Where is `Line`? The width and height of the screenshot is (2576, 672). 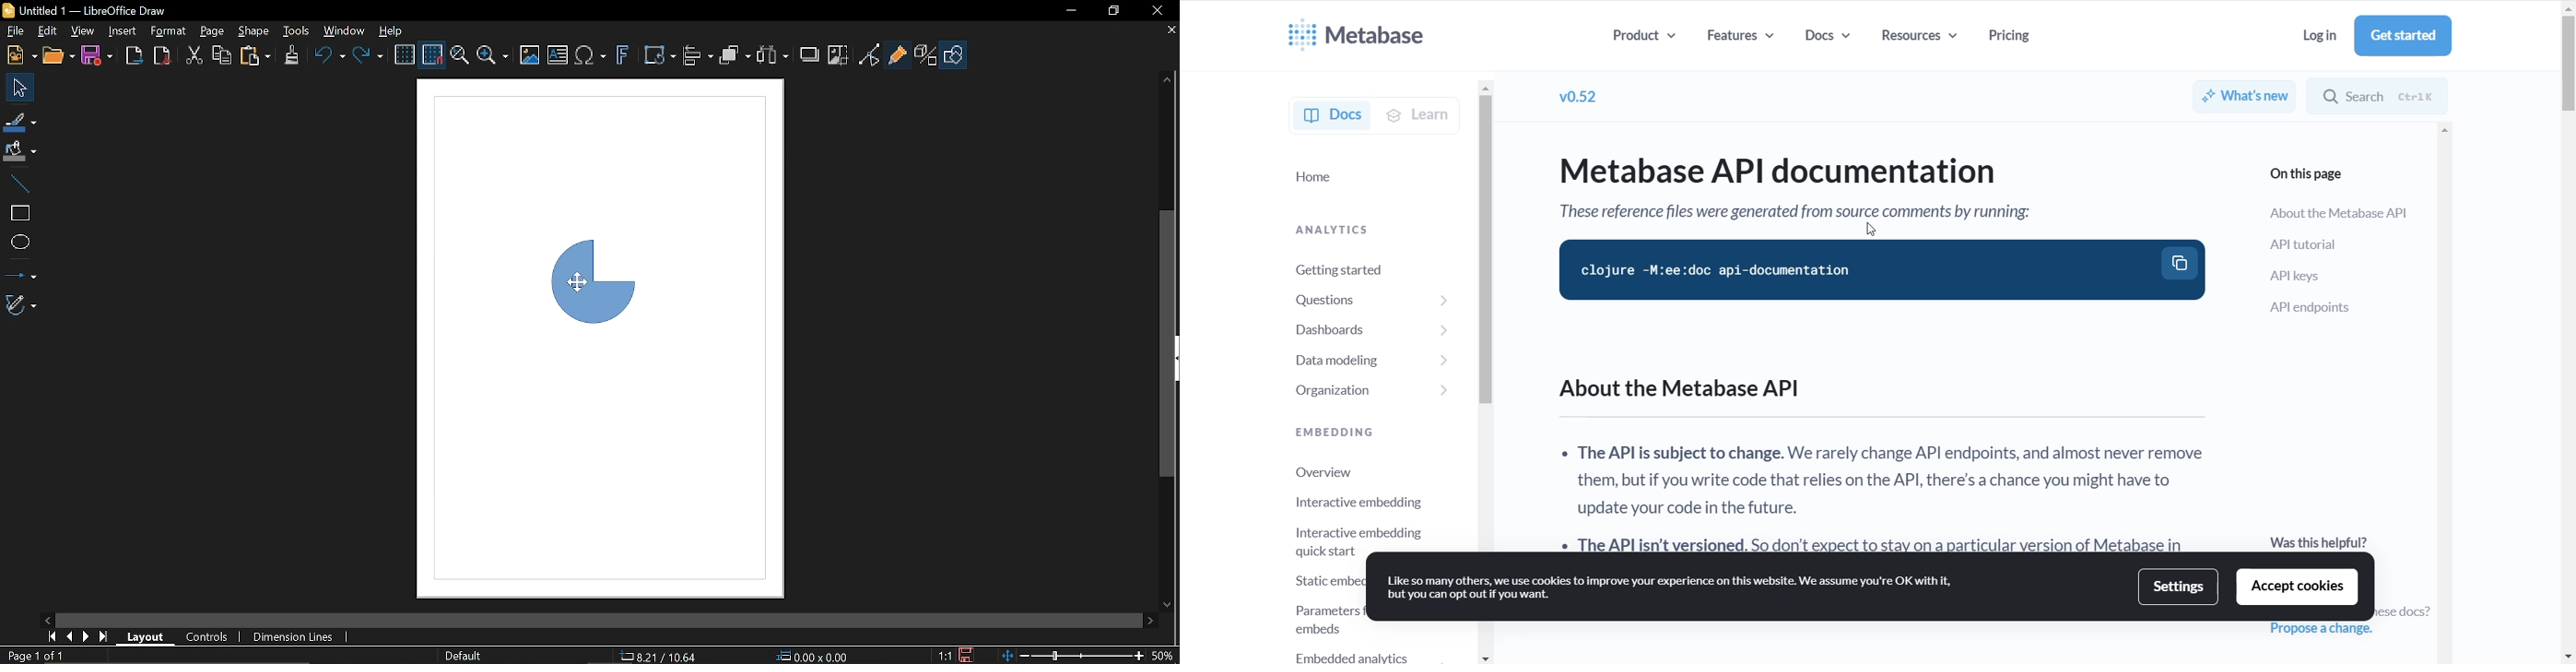
Line is located at coordinates (22, 185).